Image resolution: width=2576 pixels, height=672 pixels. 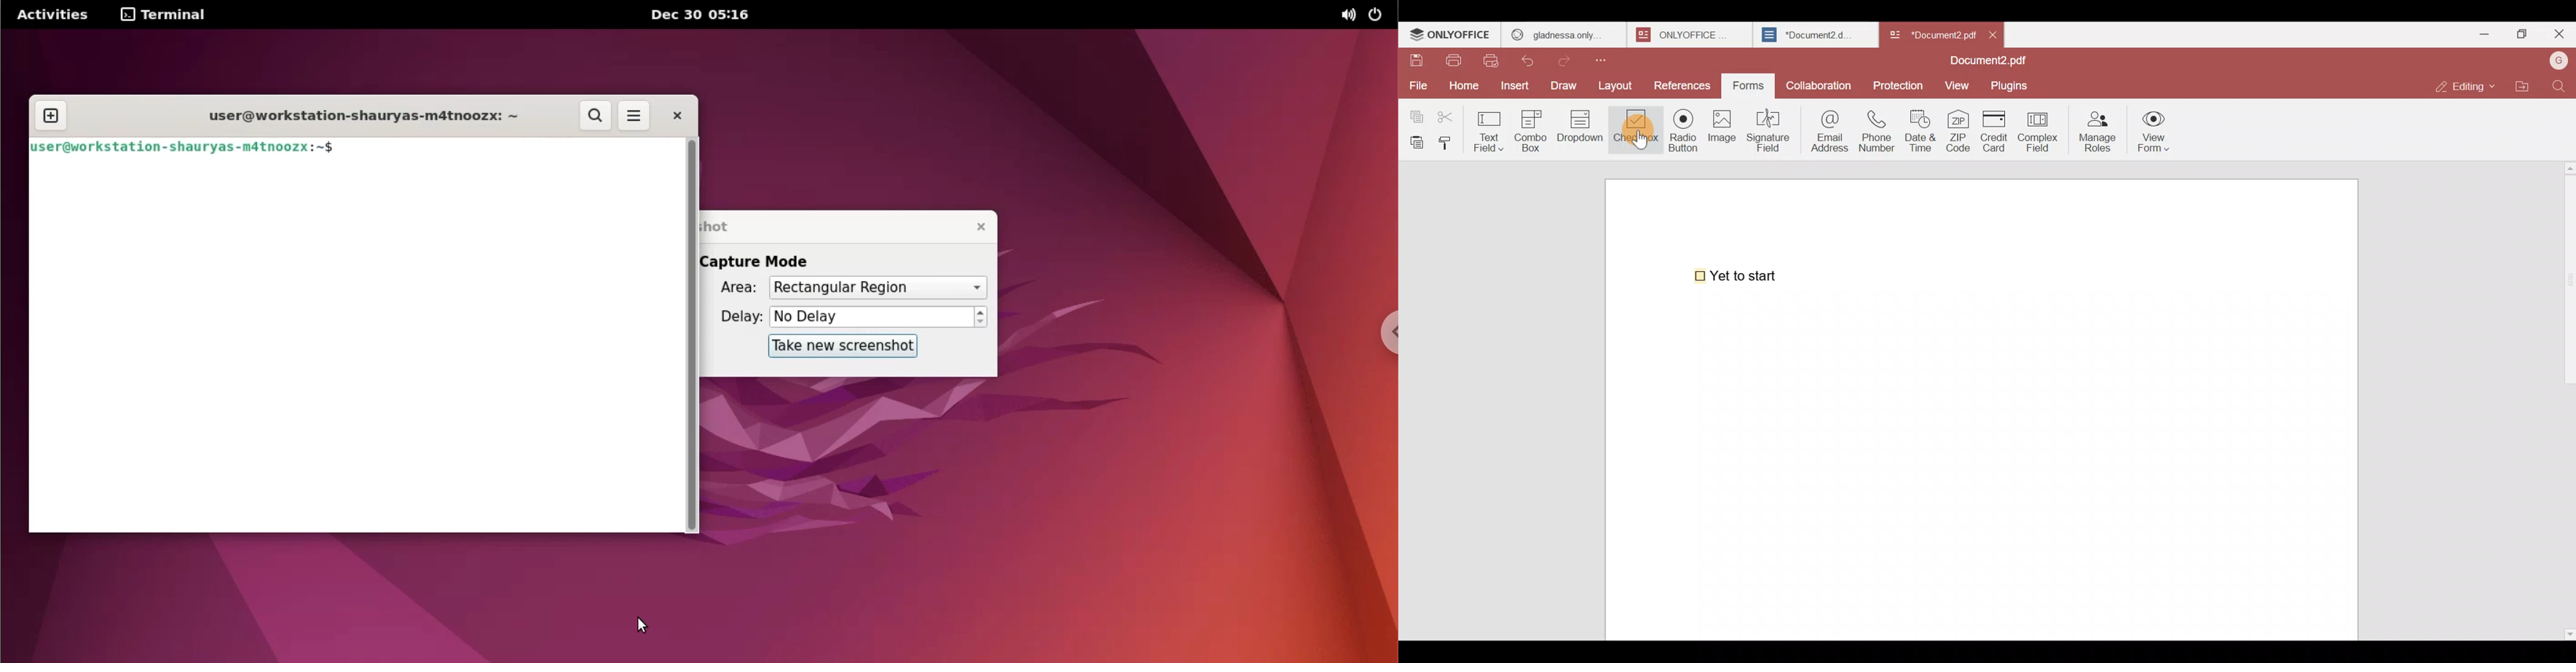 I want to click on Quick print, so click(x=1495, y=60).